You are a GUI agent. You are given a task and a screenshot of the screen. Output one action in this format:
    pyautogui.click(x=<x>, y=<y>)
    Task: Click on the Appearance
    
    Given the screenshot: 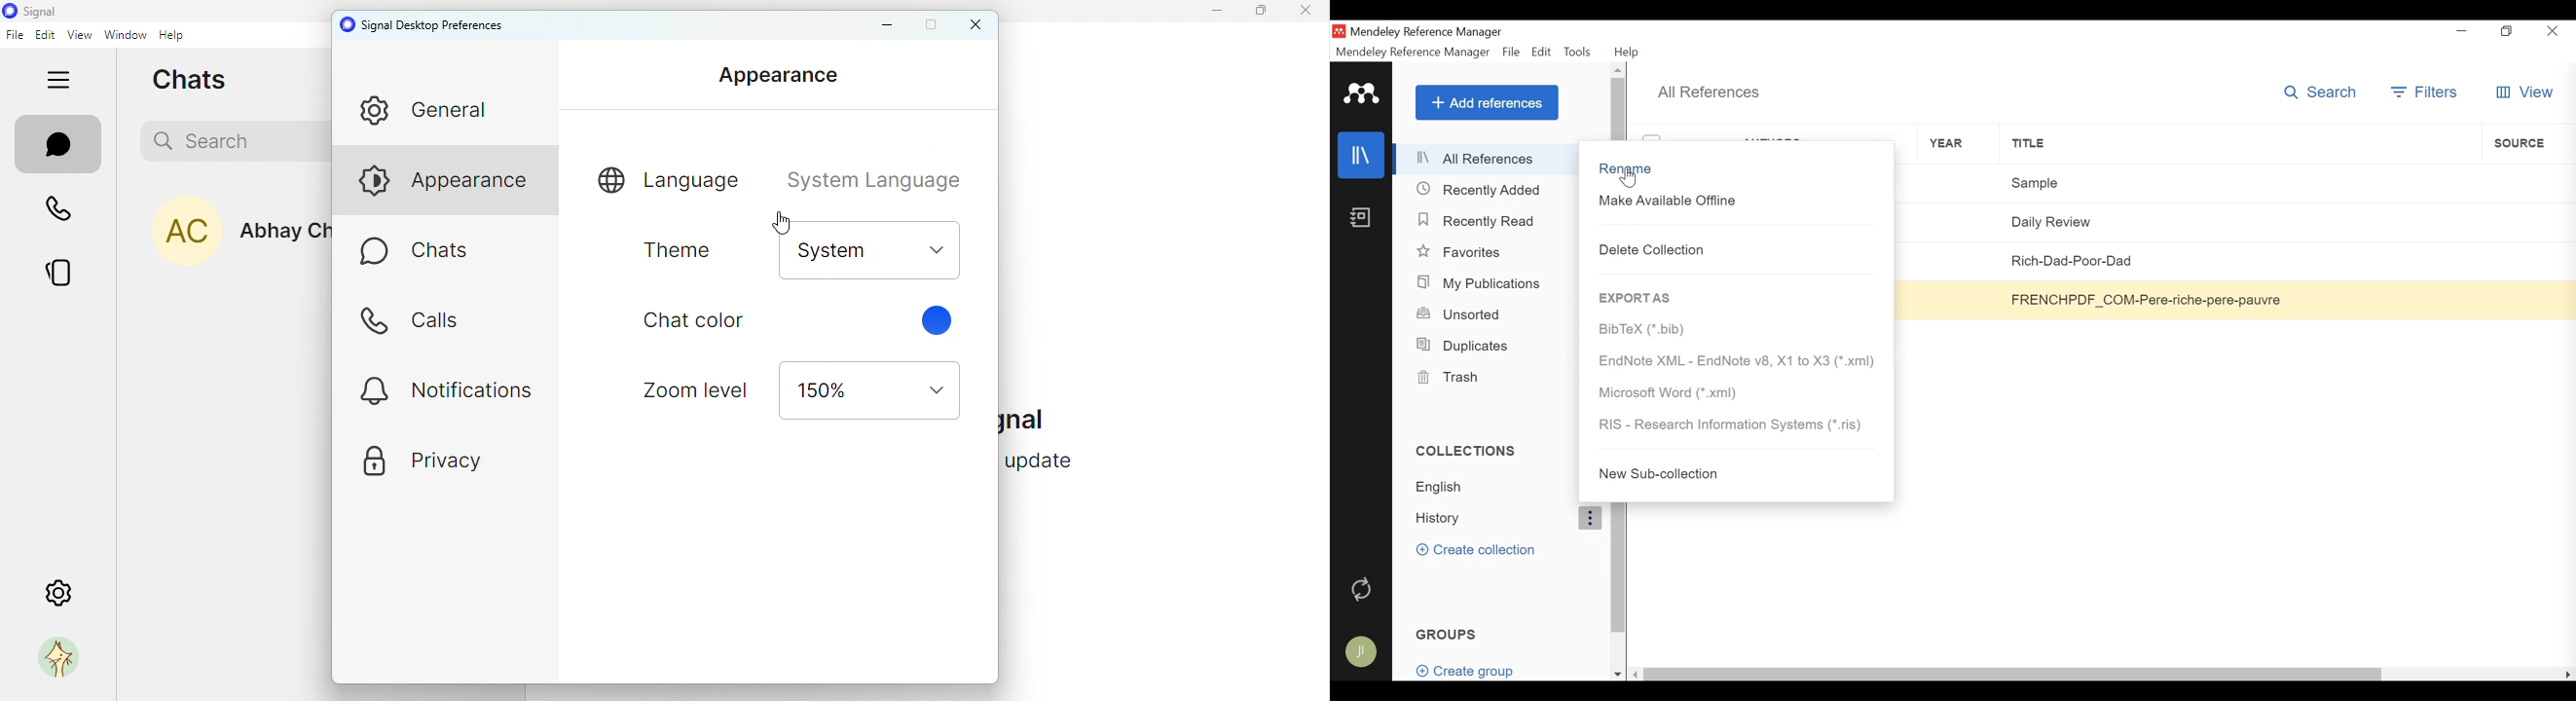 What is the action you would take?
    pyautogui.click(x=774, y=71)
    